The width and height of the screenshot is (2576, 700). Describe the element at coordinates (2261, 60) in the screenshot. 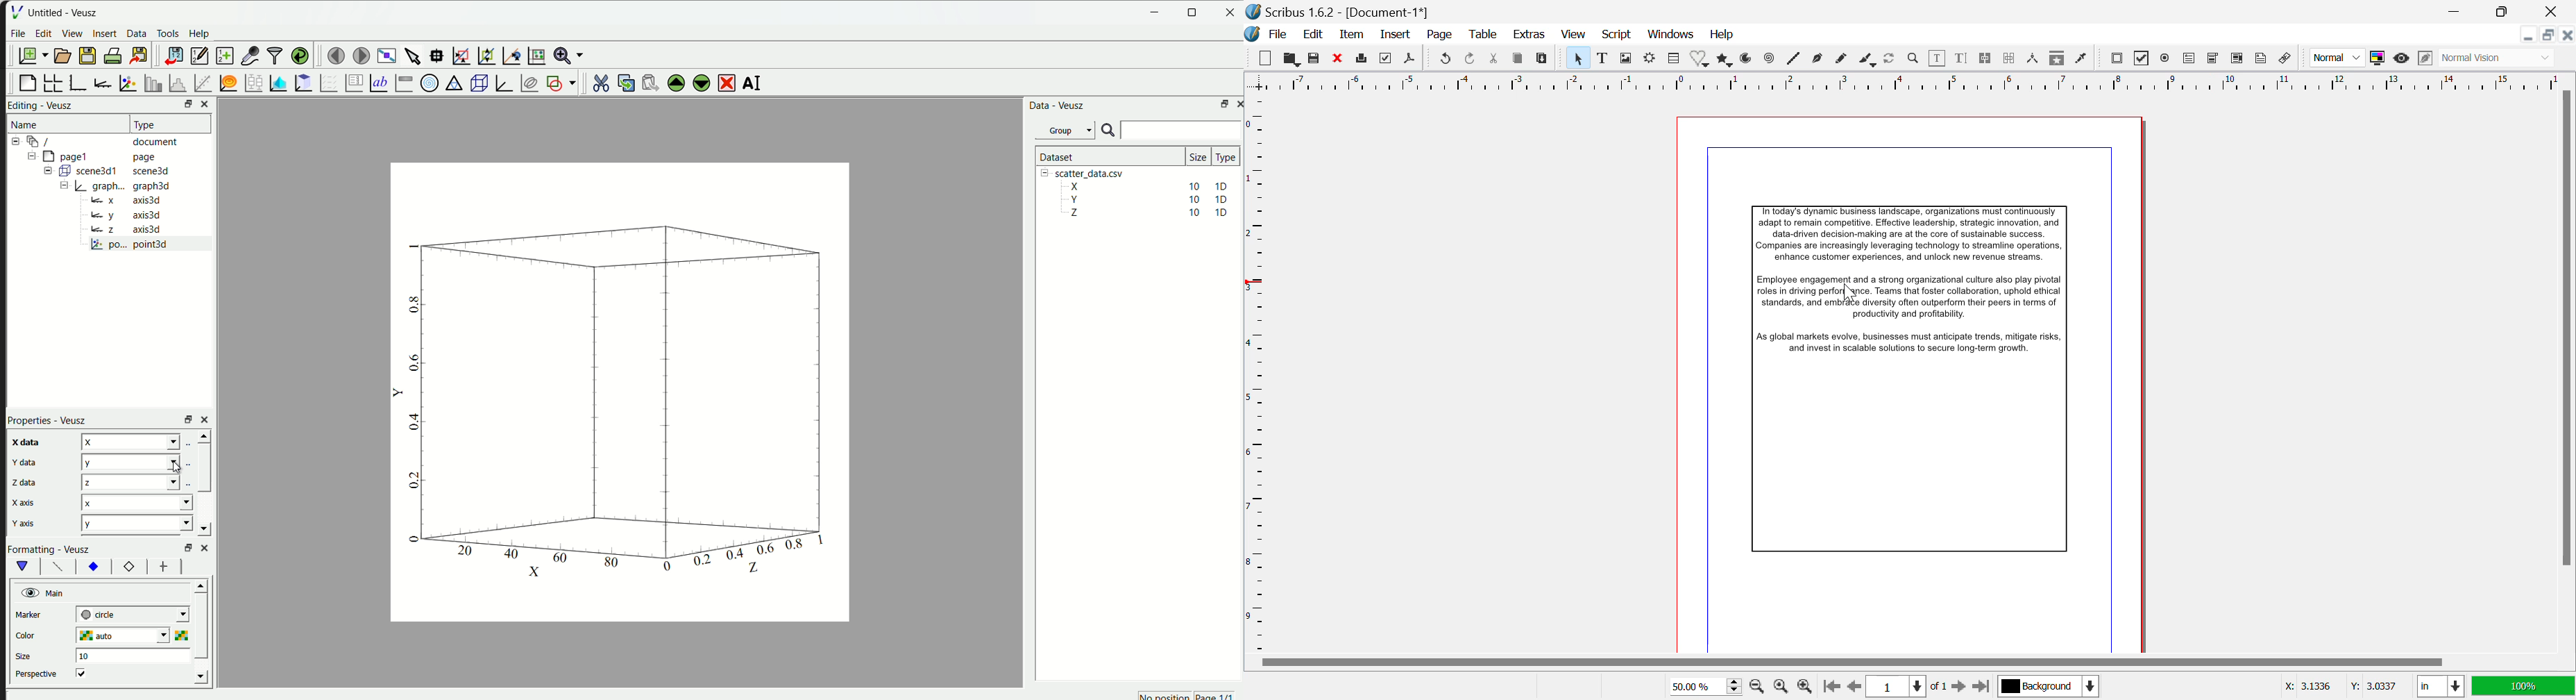

I see `Text Annotation` at that location.